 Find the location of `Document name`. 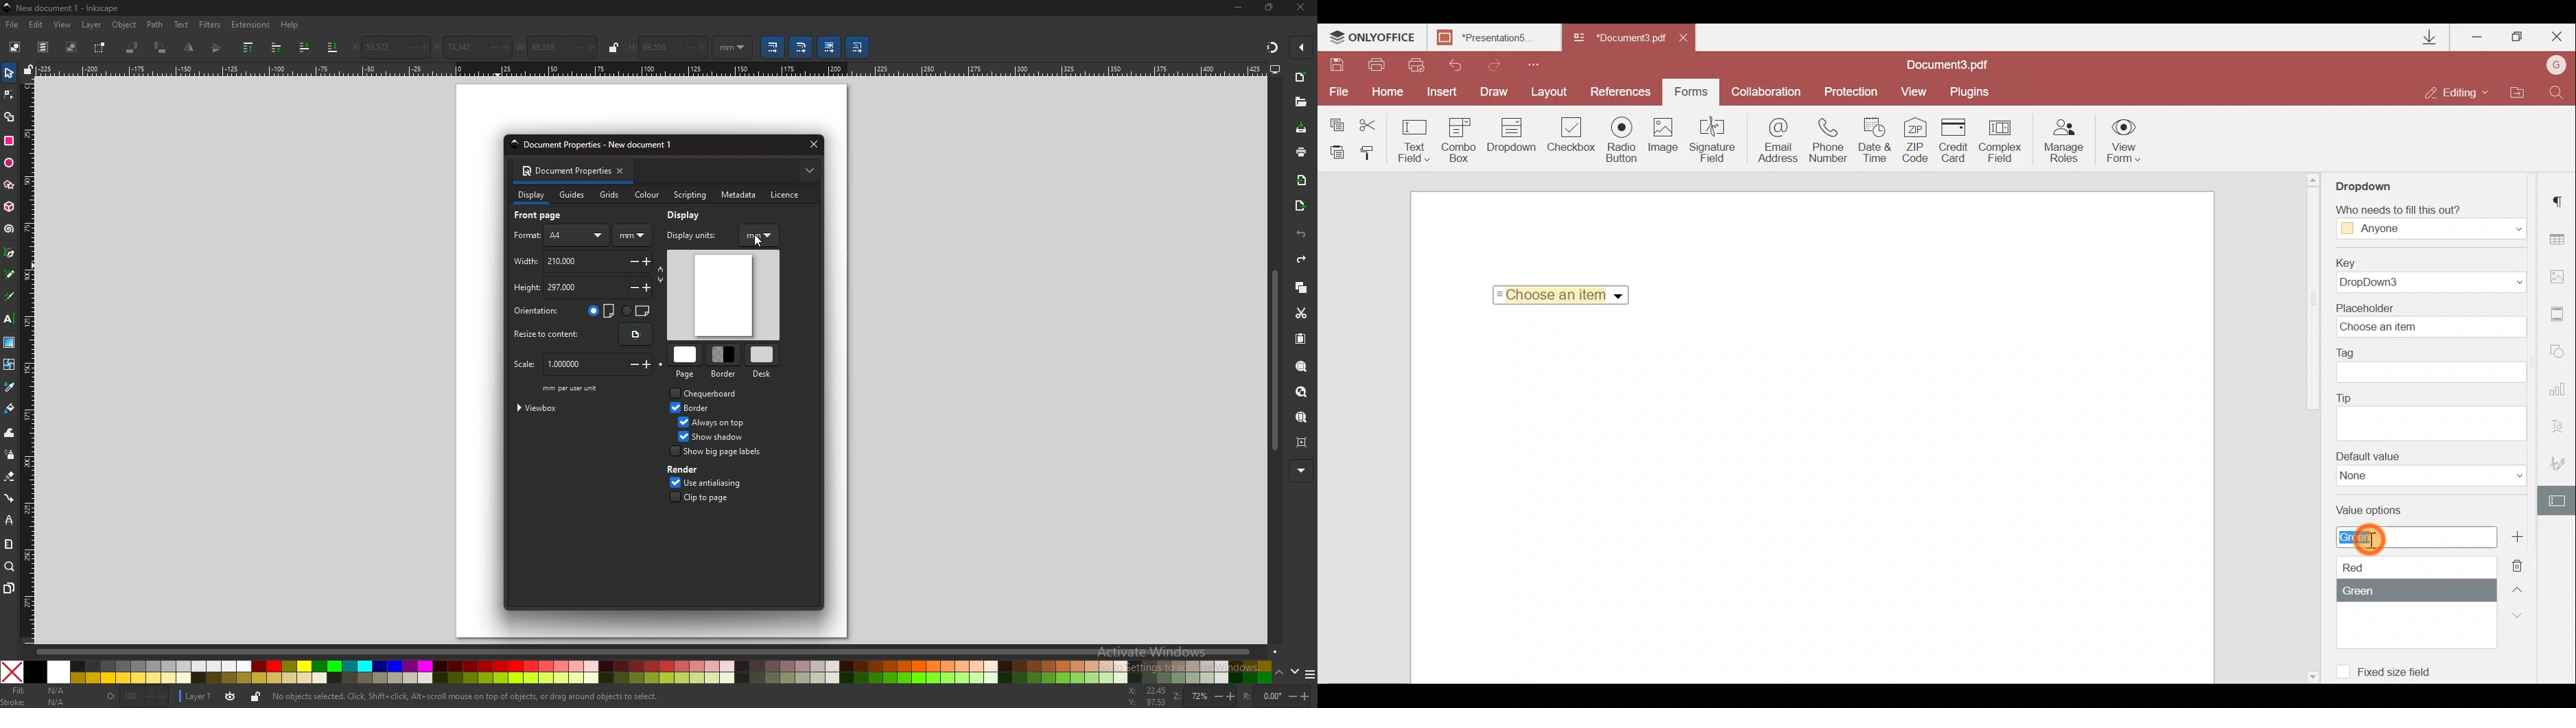

Document name is located at coordinates (1498, 39).